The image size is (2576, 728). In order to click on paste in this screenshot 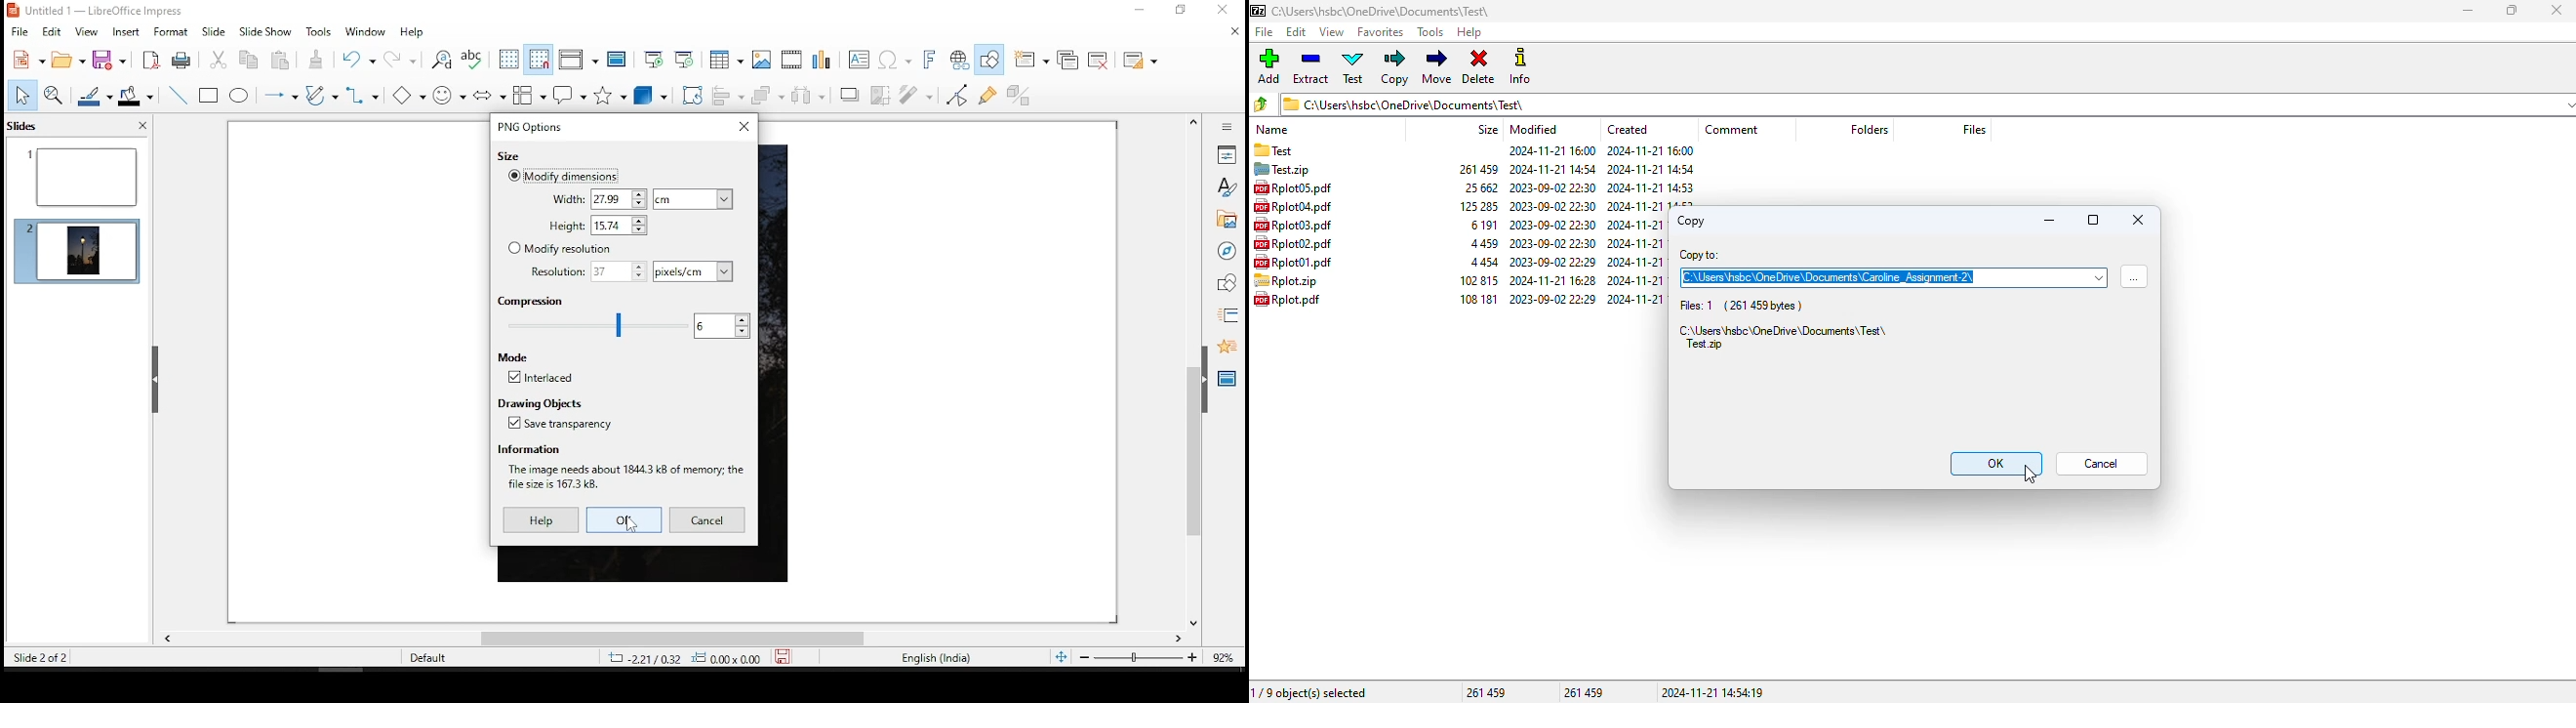, I will do `click(280, 60)`.